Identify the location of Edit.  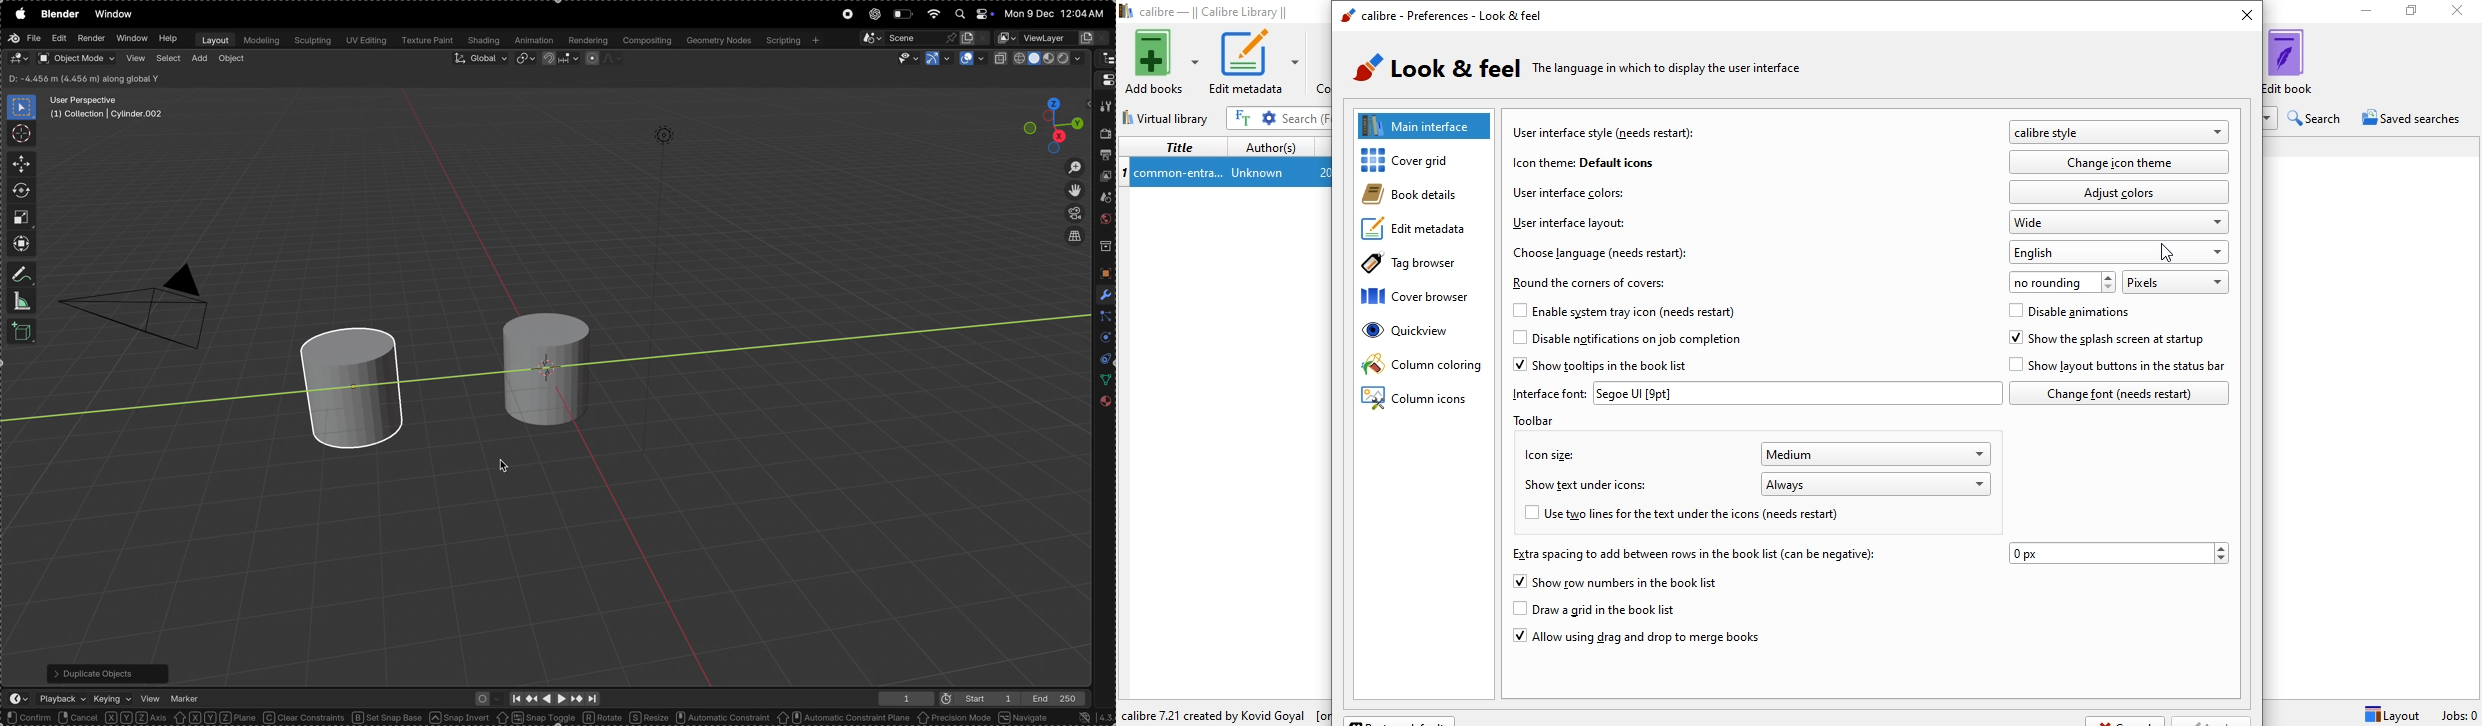
(57, 39).